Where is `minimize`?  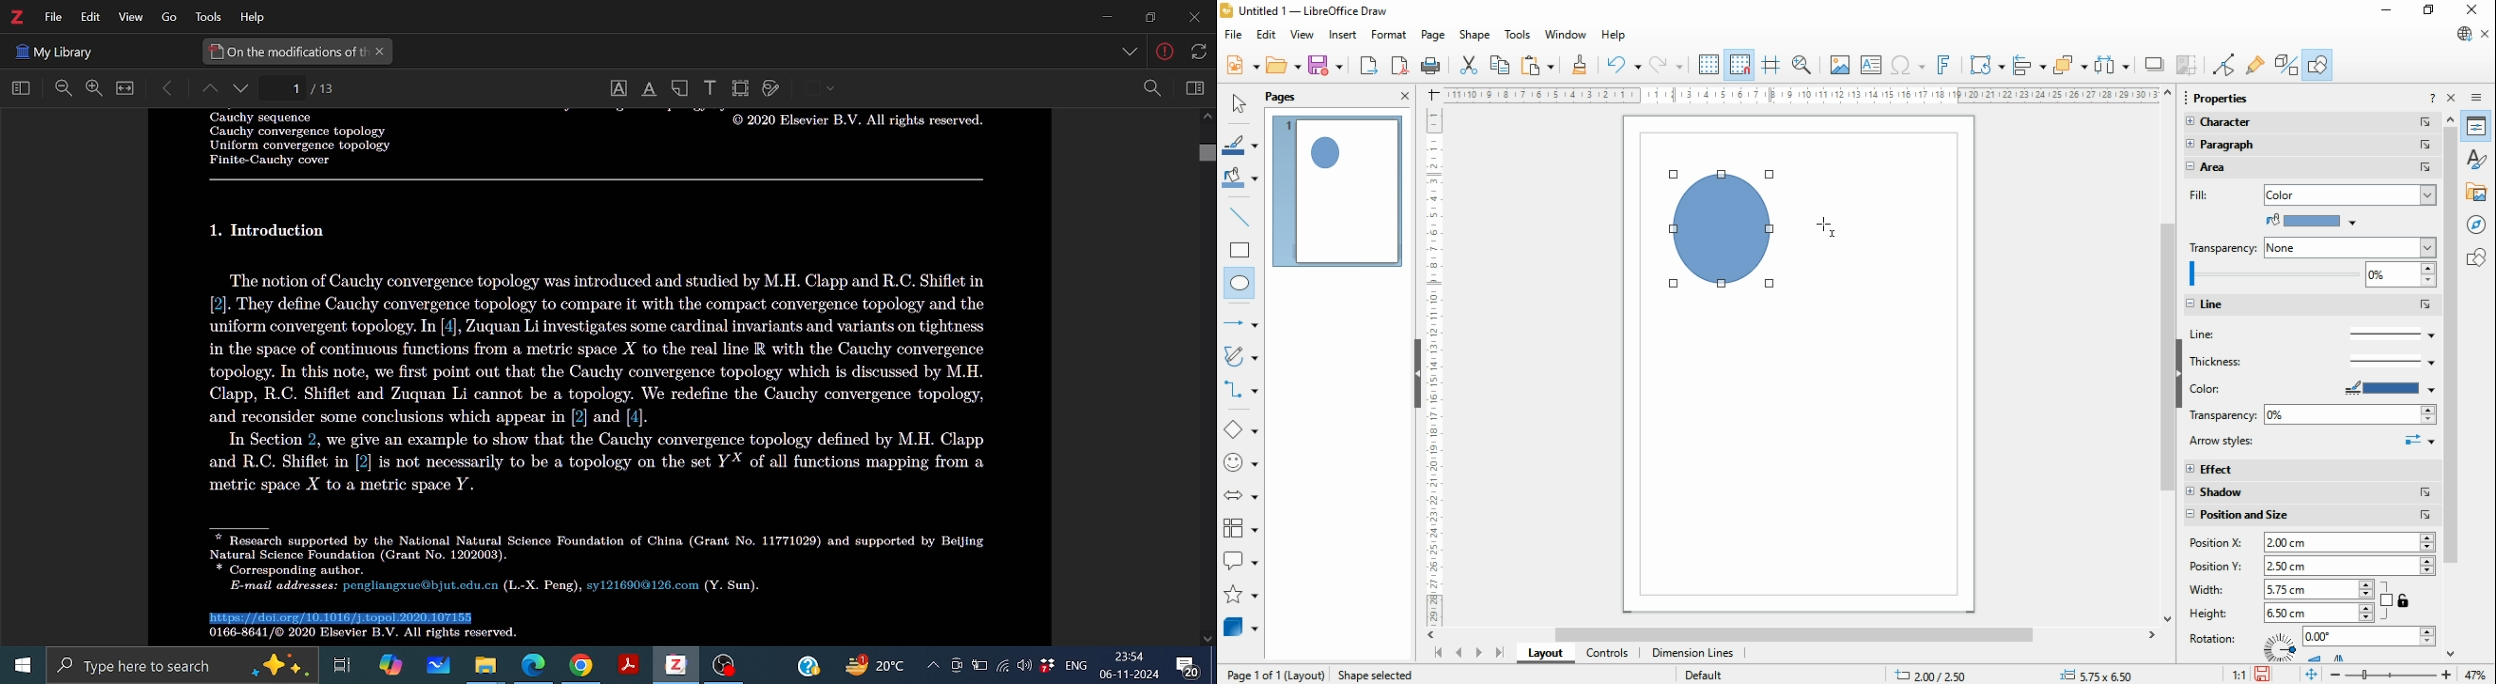 minimize is located at coordinates (2388, 10).